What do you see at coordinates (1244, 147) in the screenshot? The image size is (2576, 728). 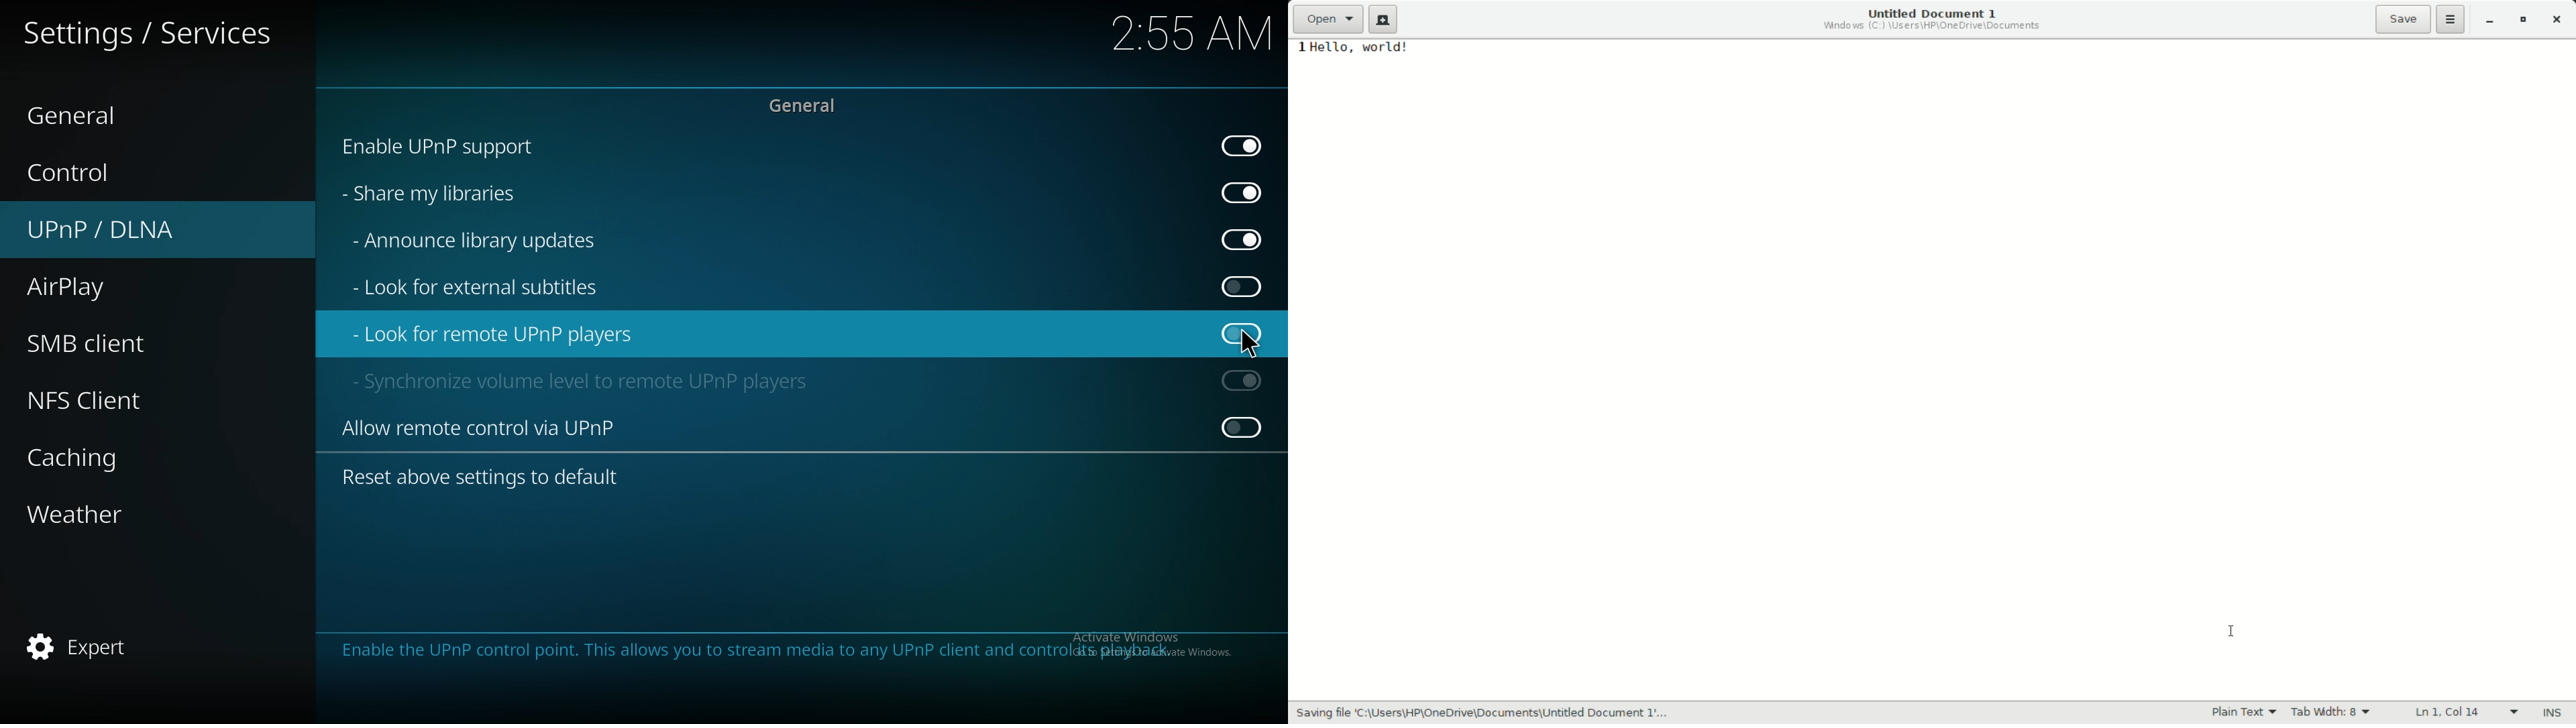 I see `On` at bounding box center [1244, 147].